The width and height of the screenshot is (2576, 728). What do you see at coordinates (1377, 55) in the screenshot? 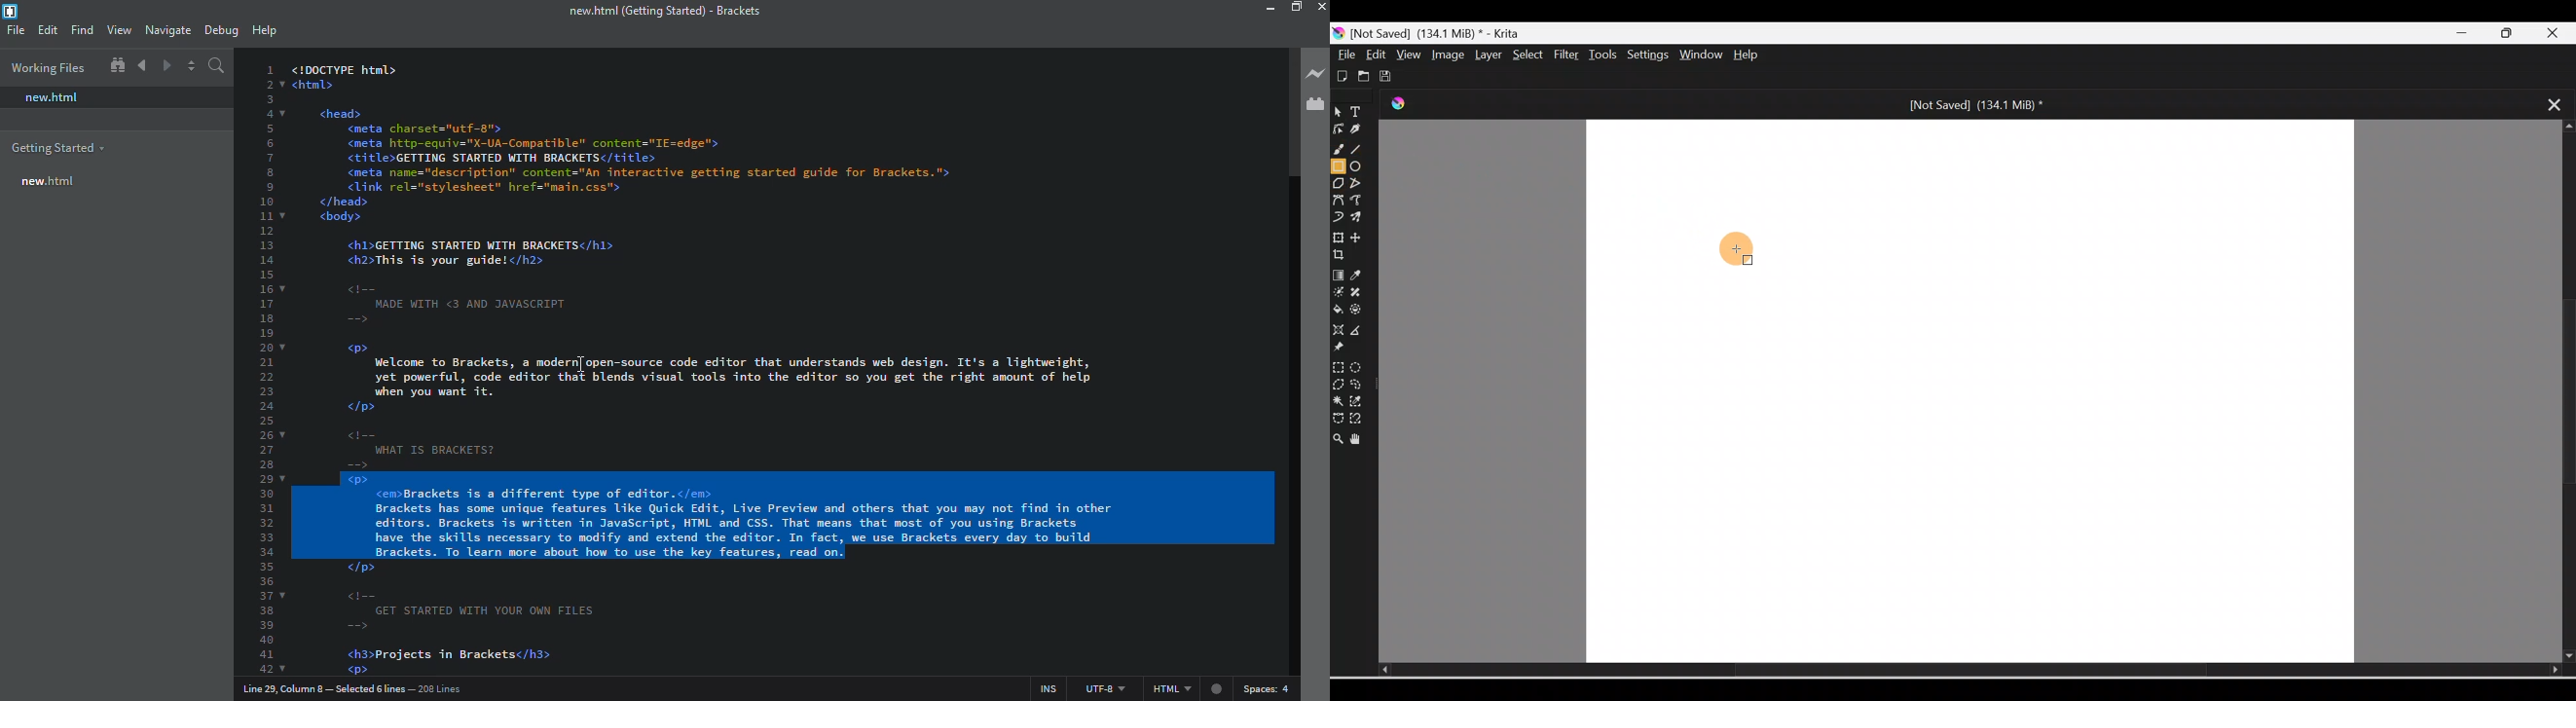
I see `Edit` at bounding box center [1377, 55].